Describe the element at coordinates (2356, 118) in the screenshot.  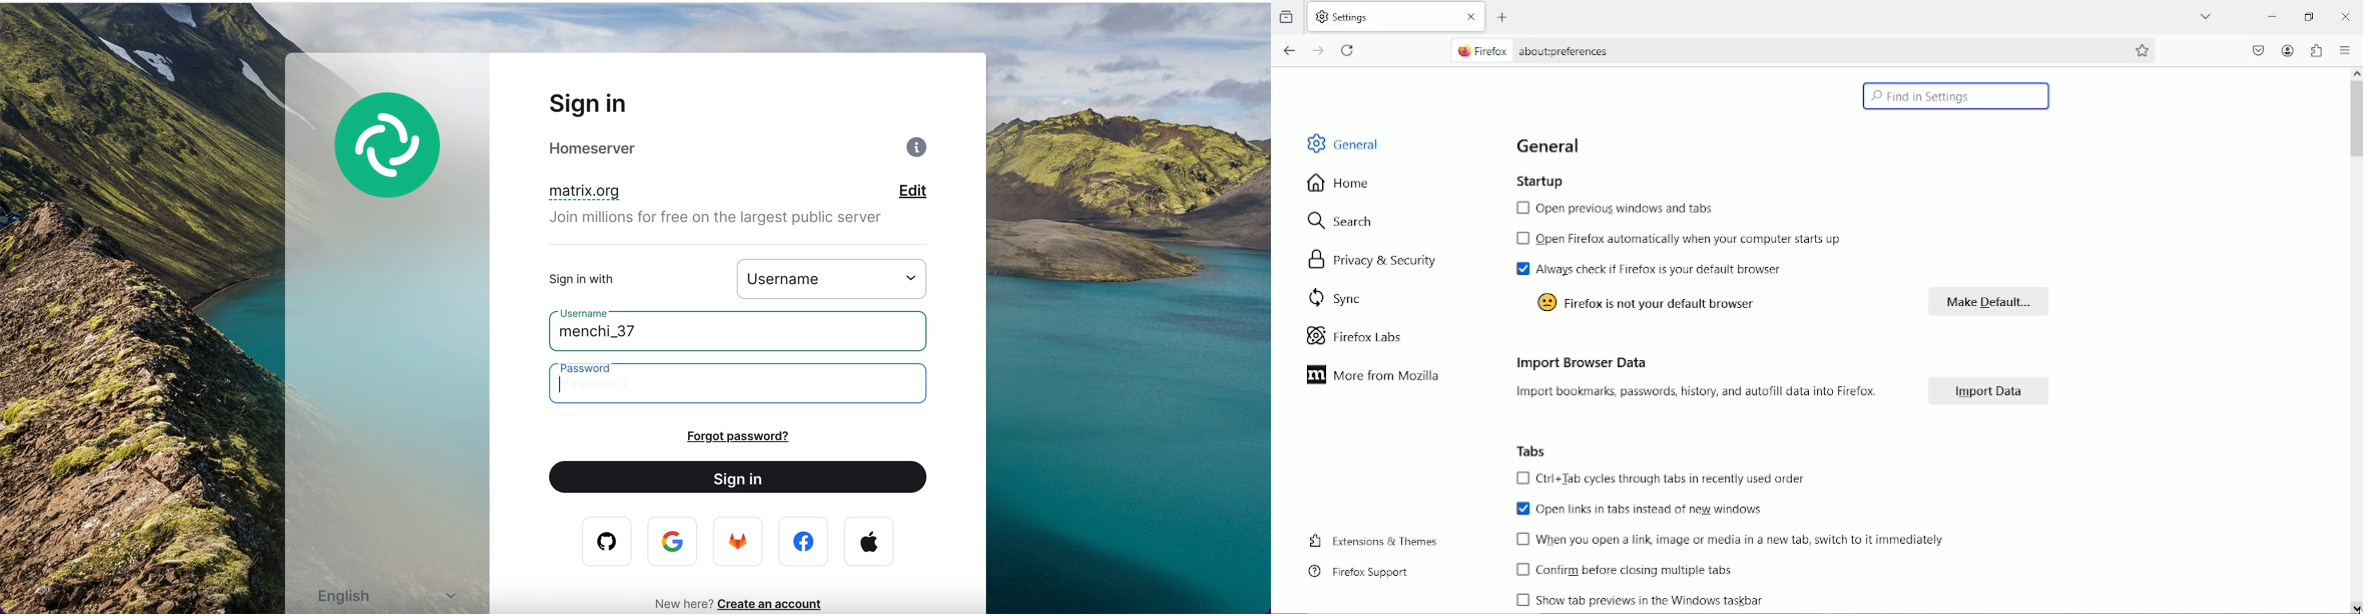
I see `Vertical scrollbar` at that location.